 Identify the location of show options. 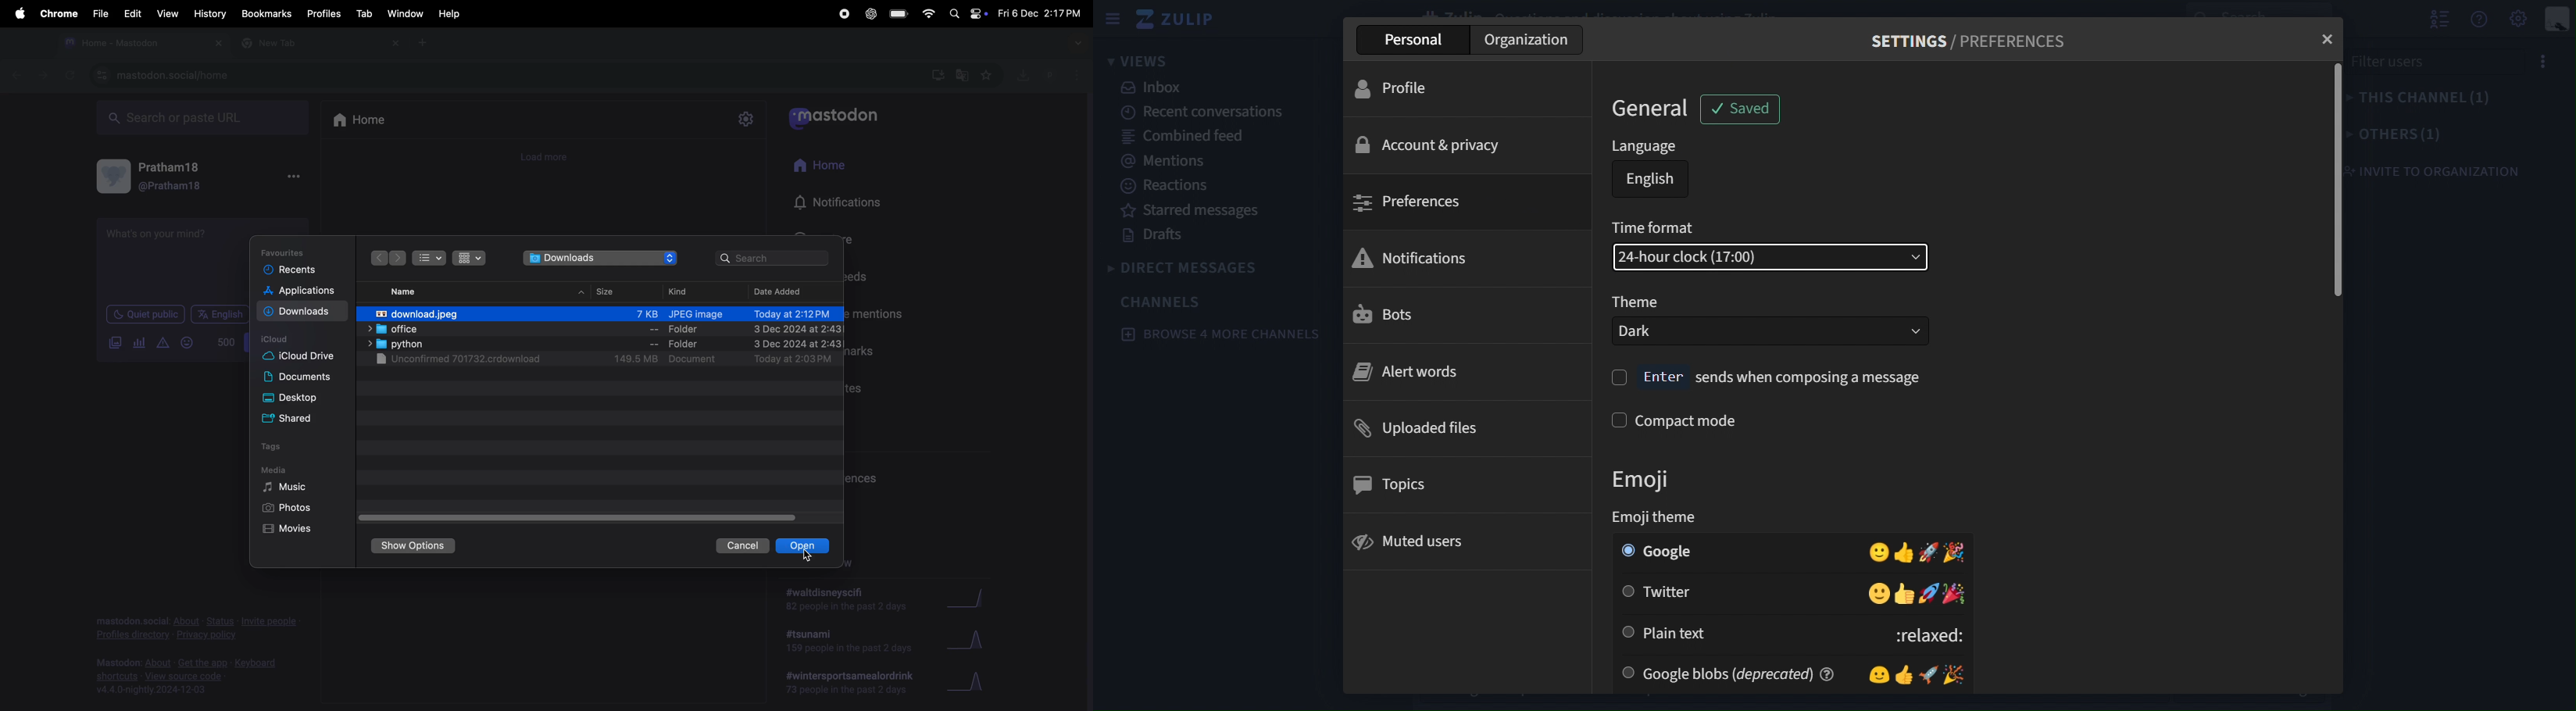
(416, 547).